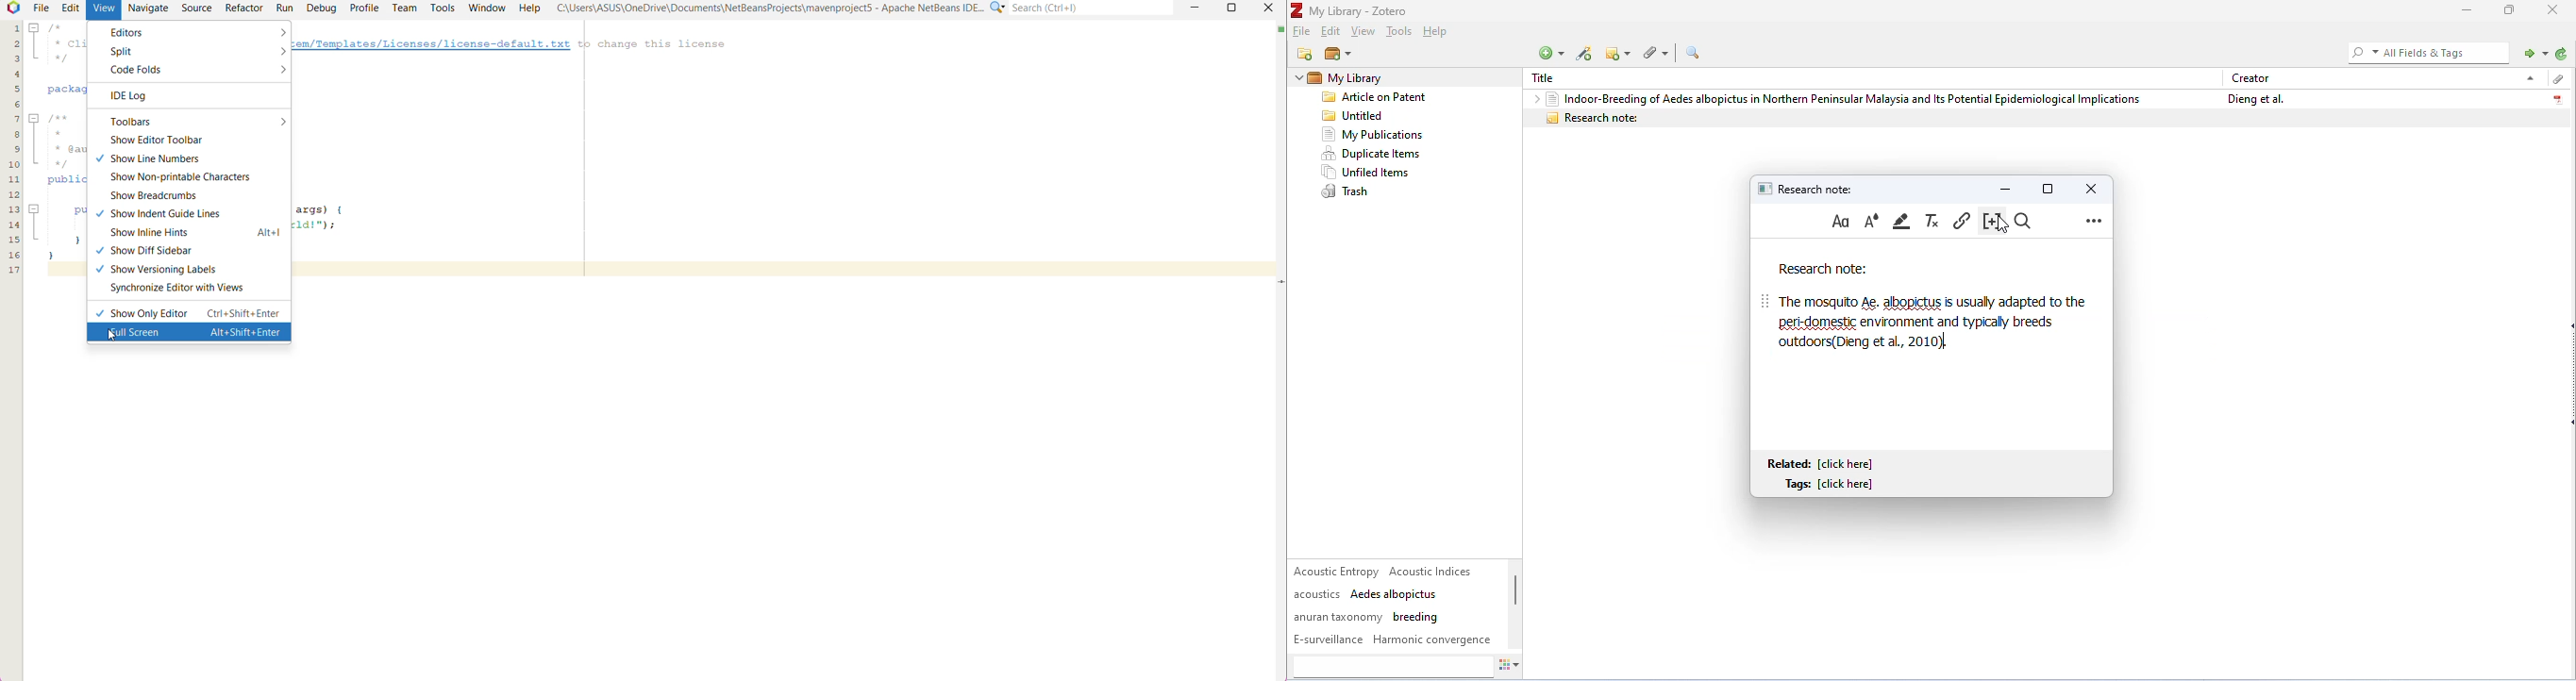 The width and height of the screenshot is (2576, 700). I want to click on my library, so click(1376, 78).